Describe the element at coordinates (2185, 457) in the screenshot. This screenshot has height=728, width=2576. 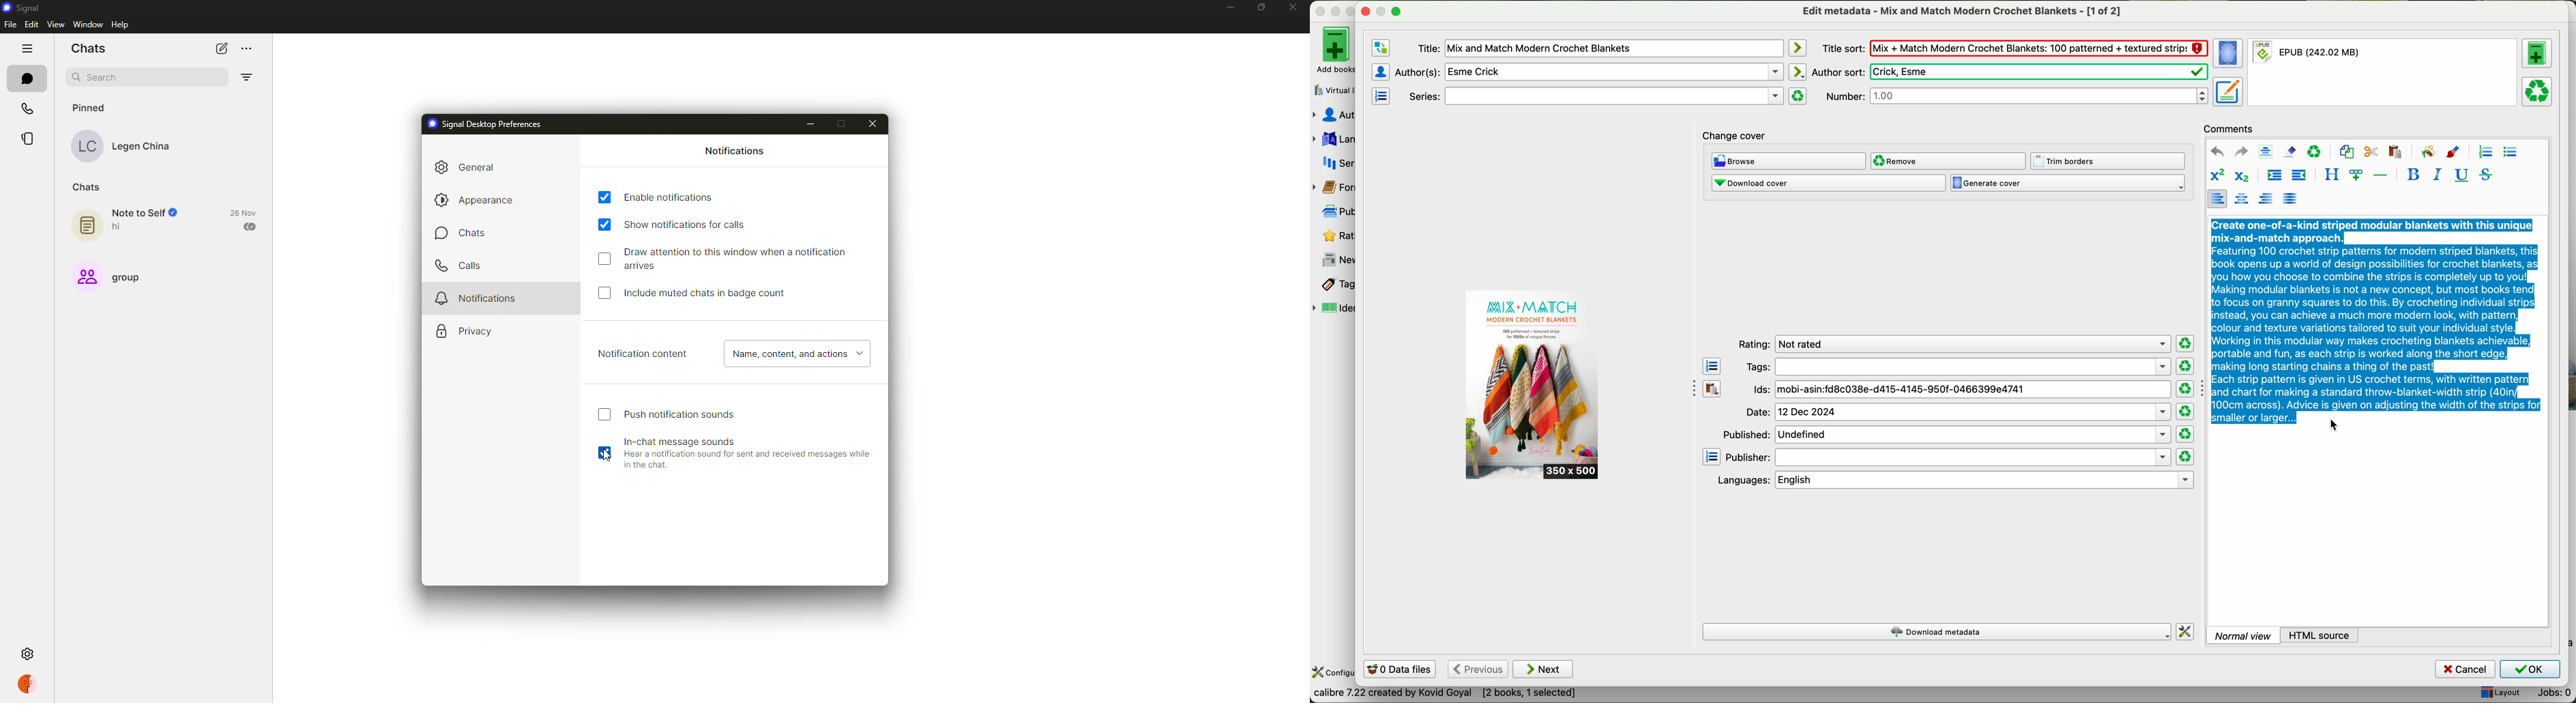
I see `clear rating` at that location.